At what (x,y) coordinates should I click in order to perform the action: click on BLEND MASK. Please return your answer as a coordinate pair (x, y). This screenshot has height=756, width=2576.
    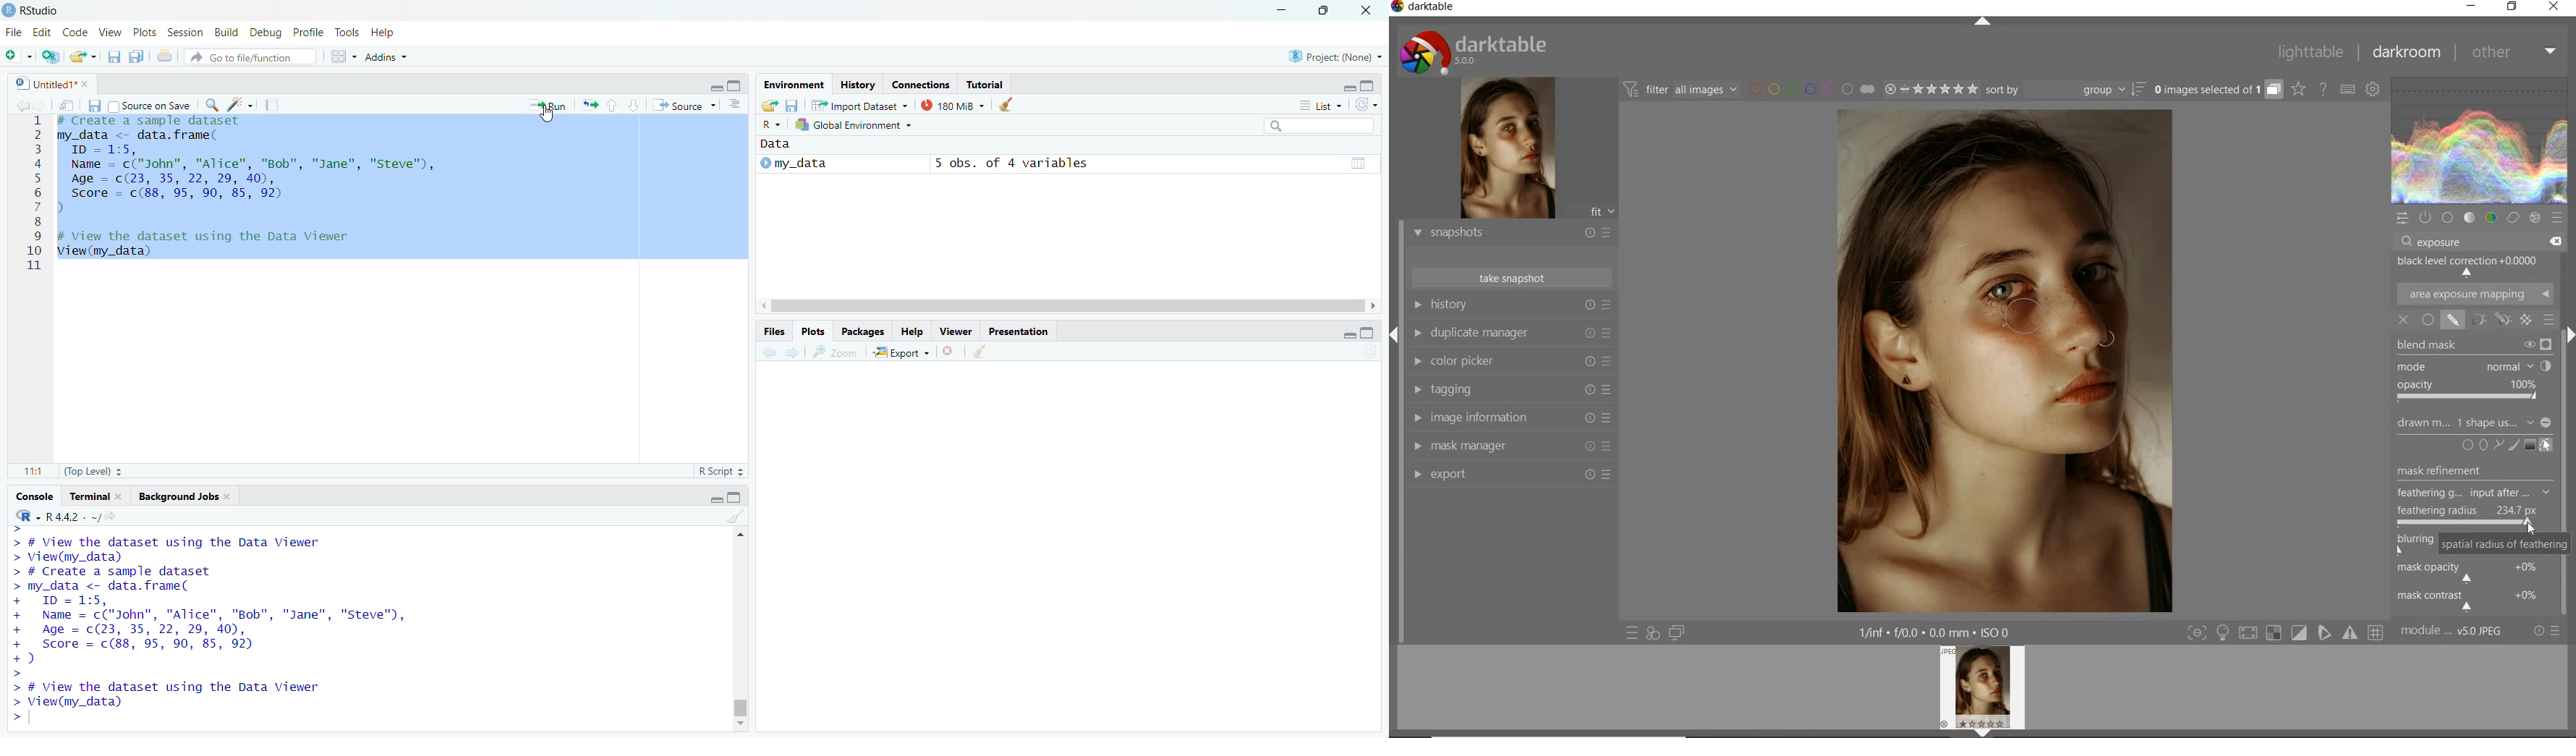
    Looking at the image, I should click on (2474, 345).